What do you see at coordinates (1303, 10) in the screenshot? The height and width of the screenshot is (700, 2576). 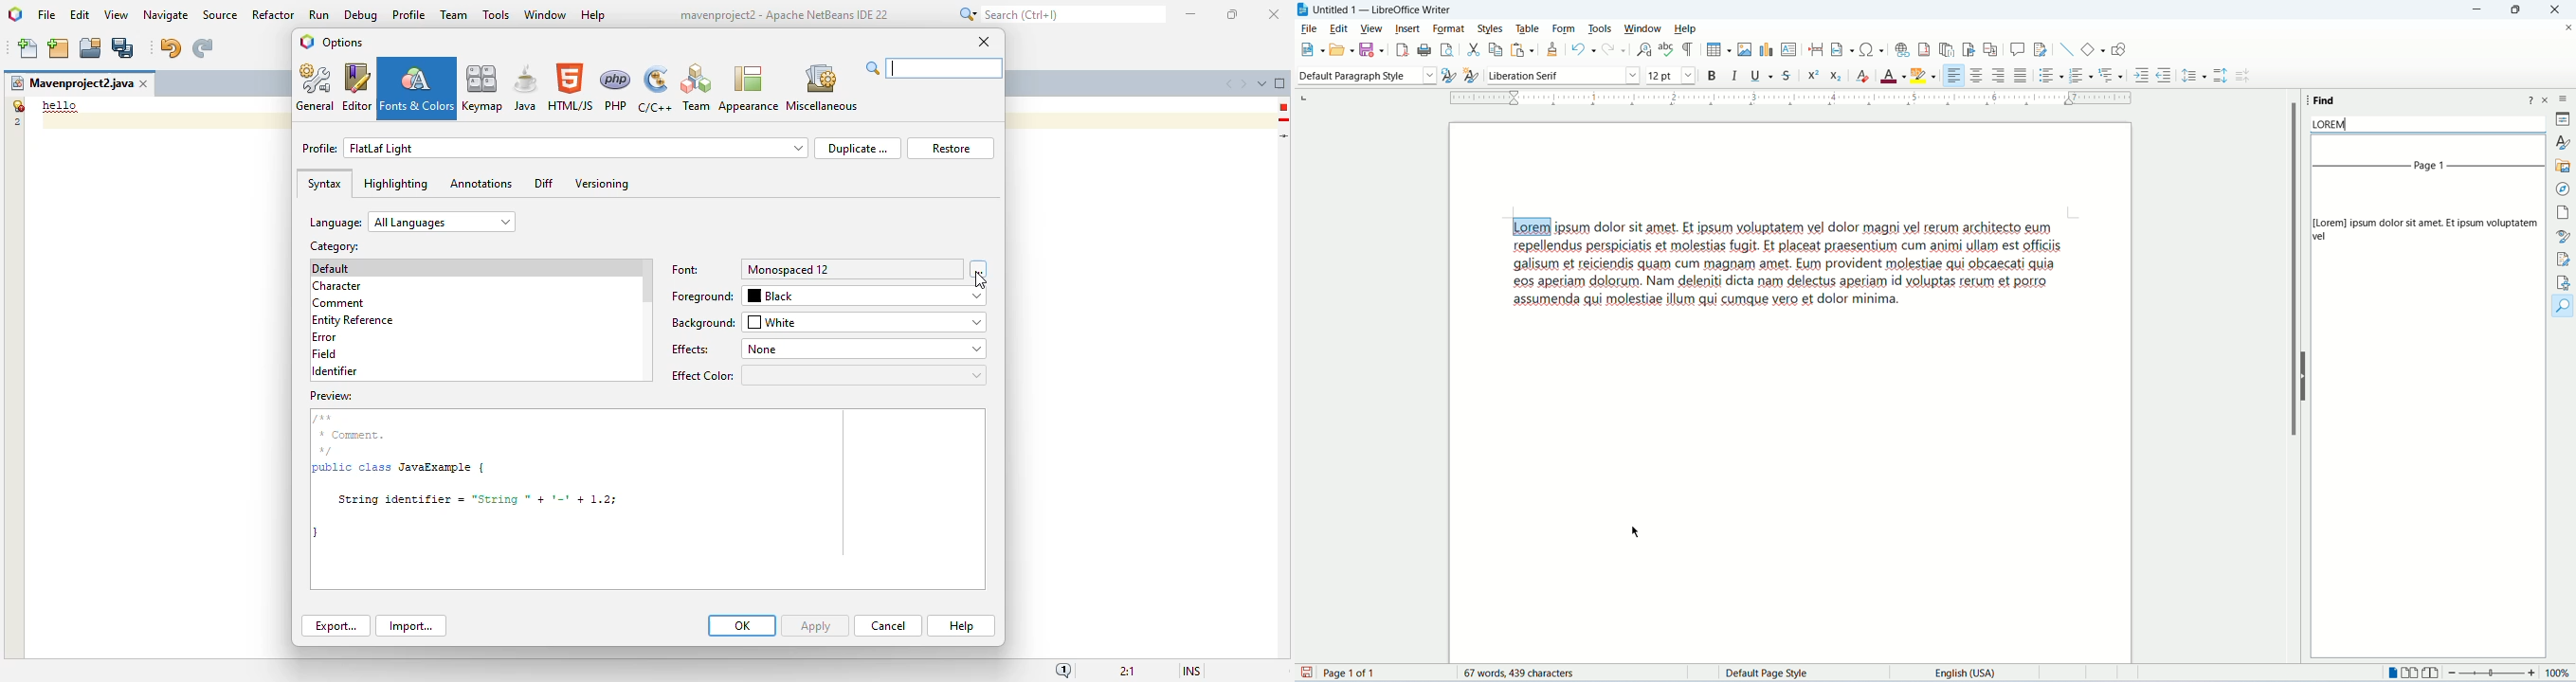 I see `logo` at bounding box center [1303, 10].